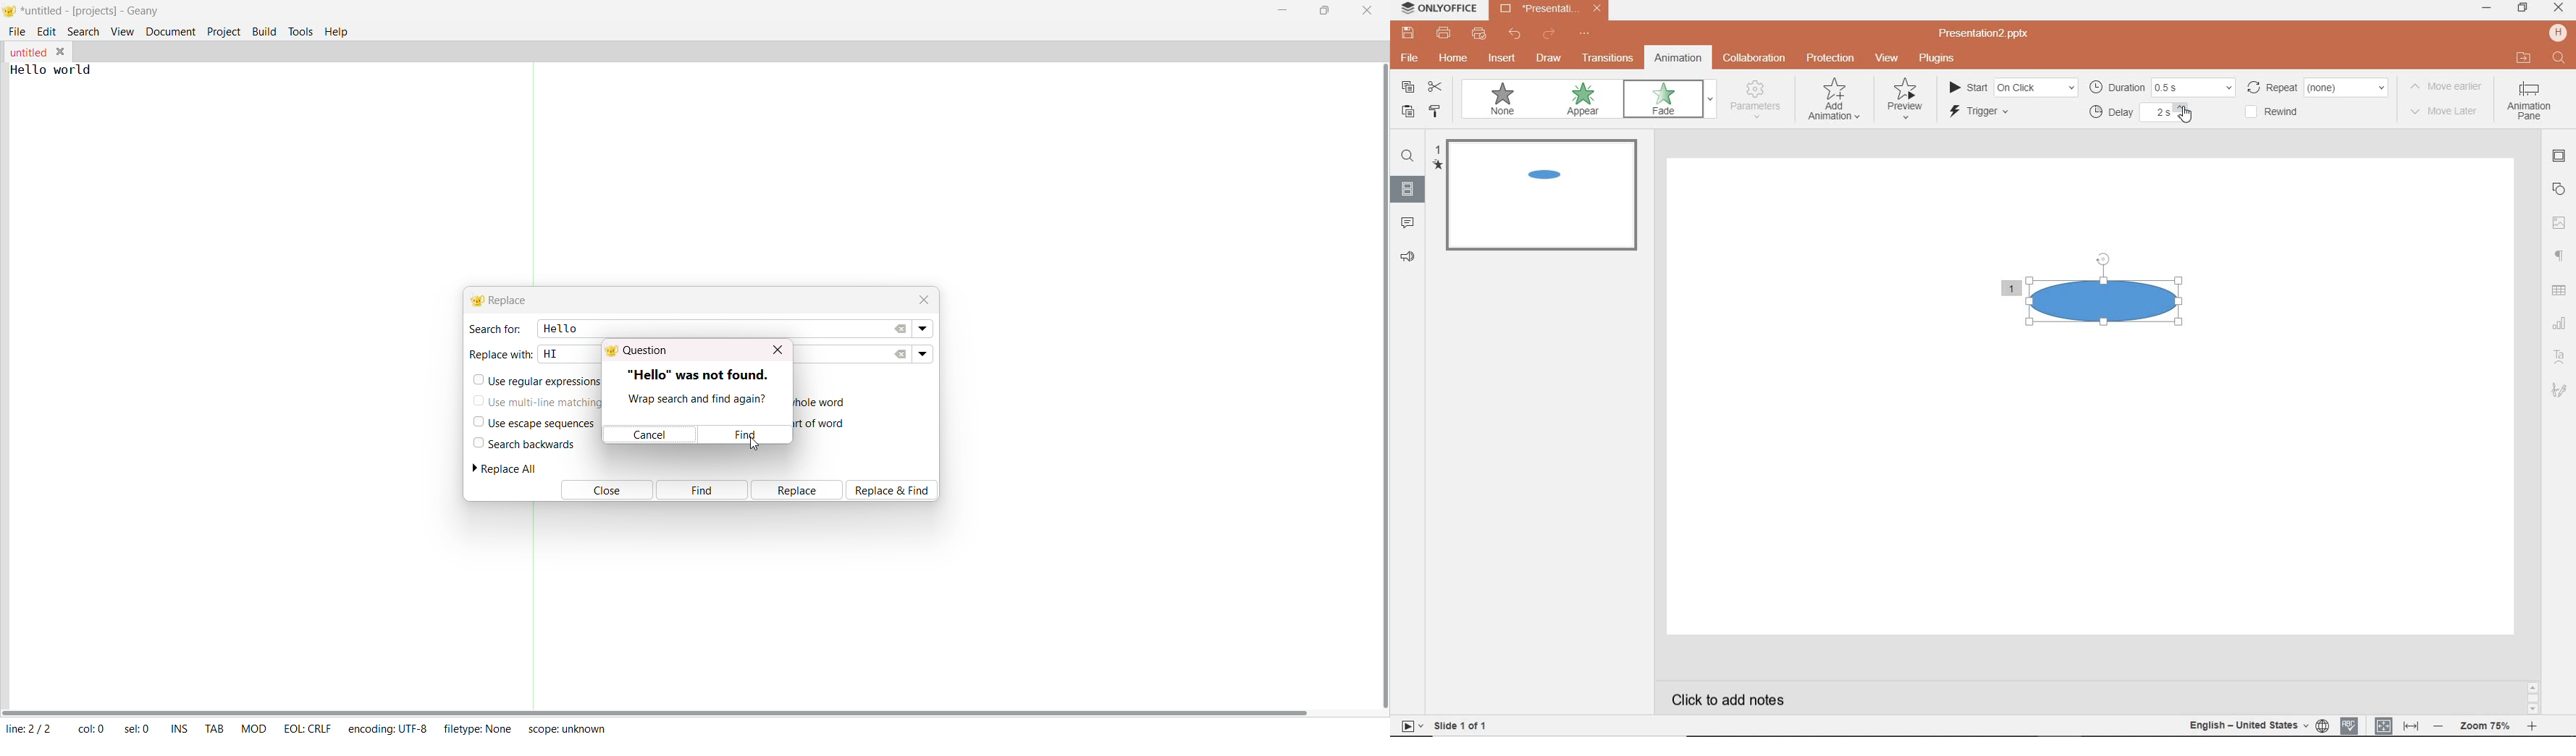  Describe the element at coordinates (2449, 112) in the screenshot. I see `move later` at that location.